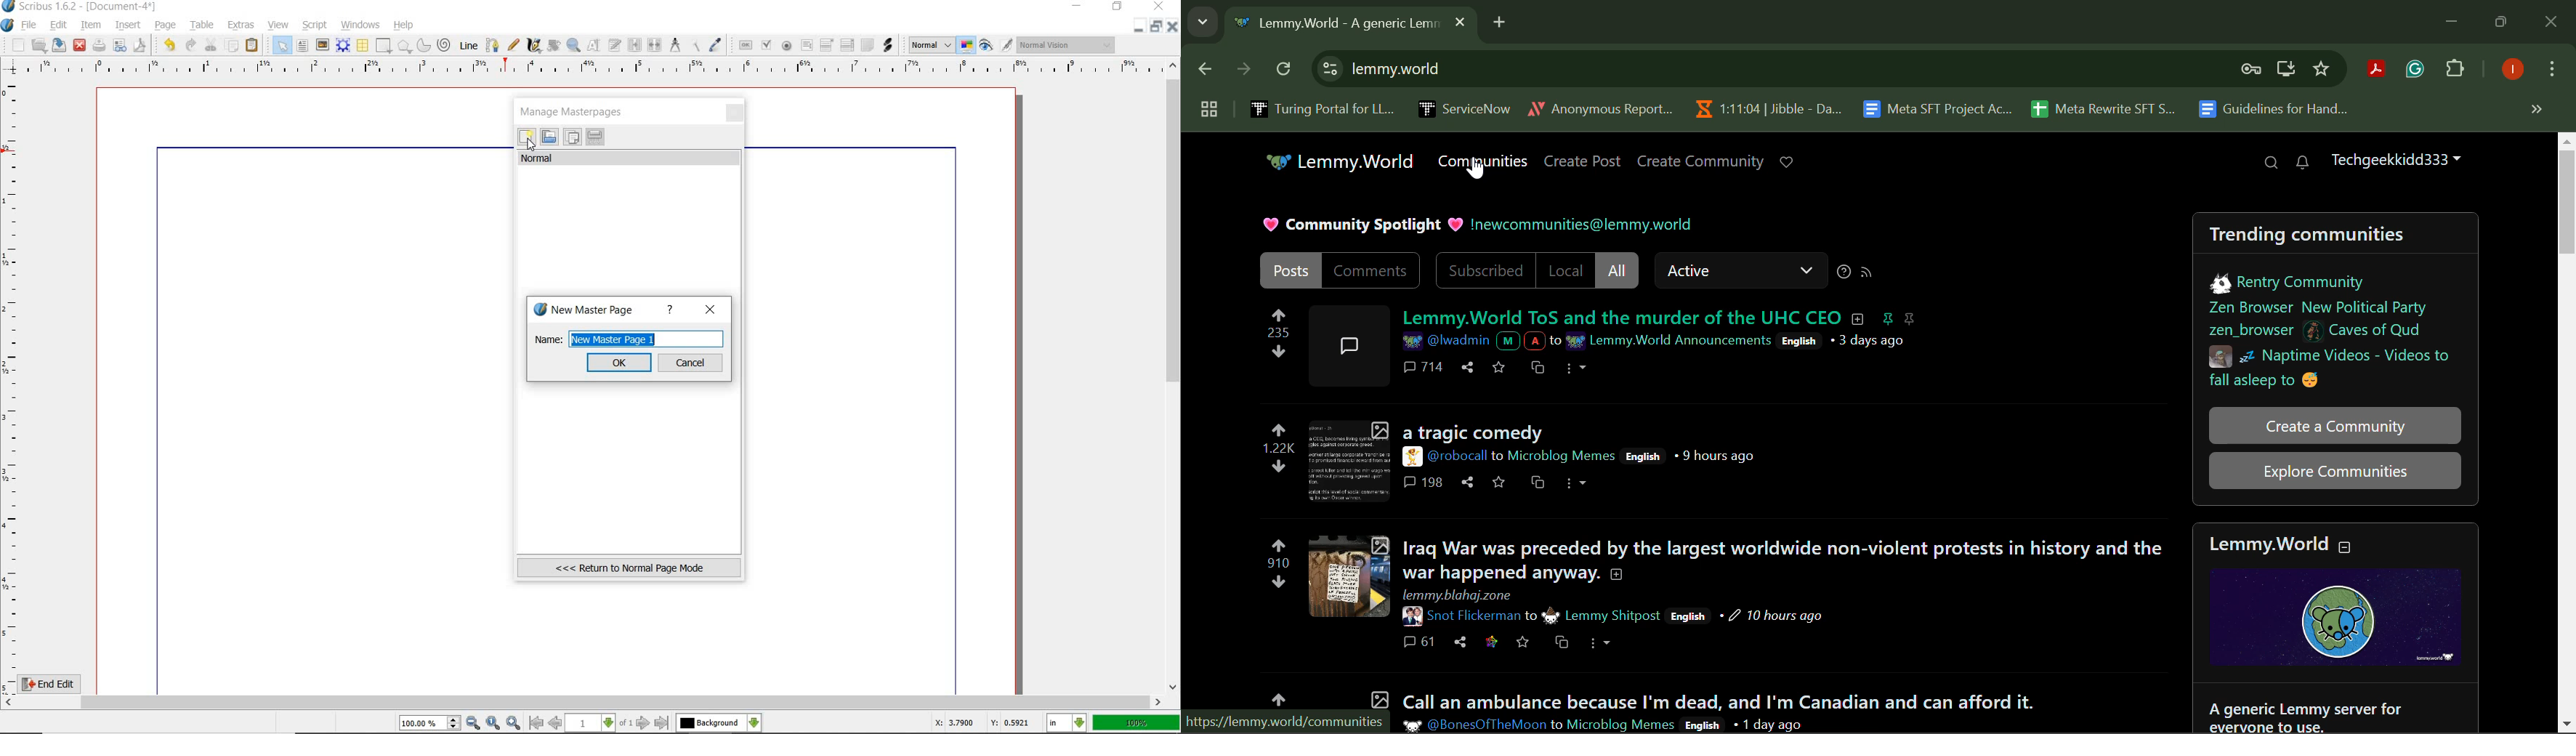 The width and height of the screenshot is (2576, 756). Describe the element at coordinates (167, 44) in the screenshot. I see `undo` at that location.